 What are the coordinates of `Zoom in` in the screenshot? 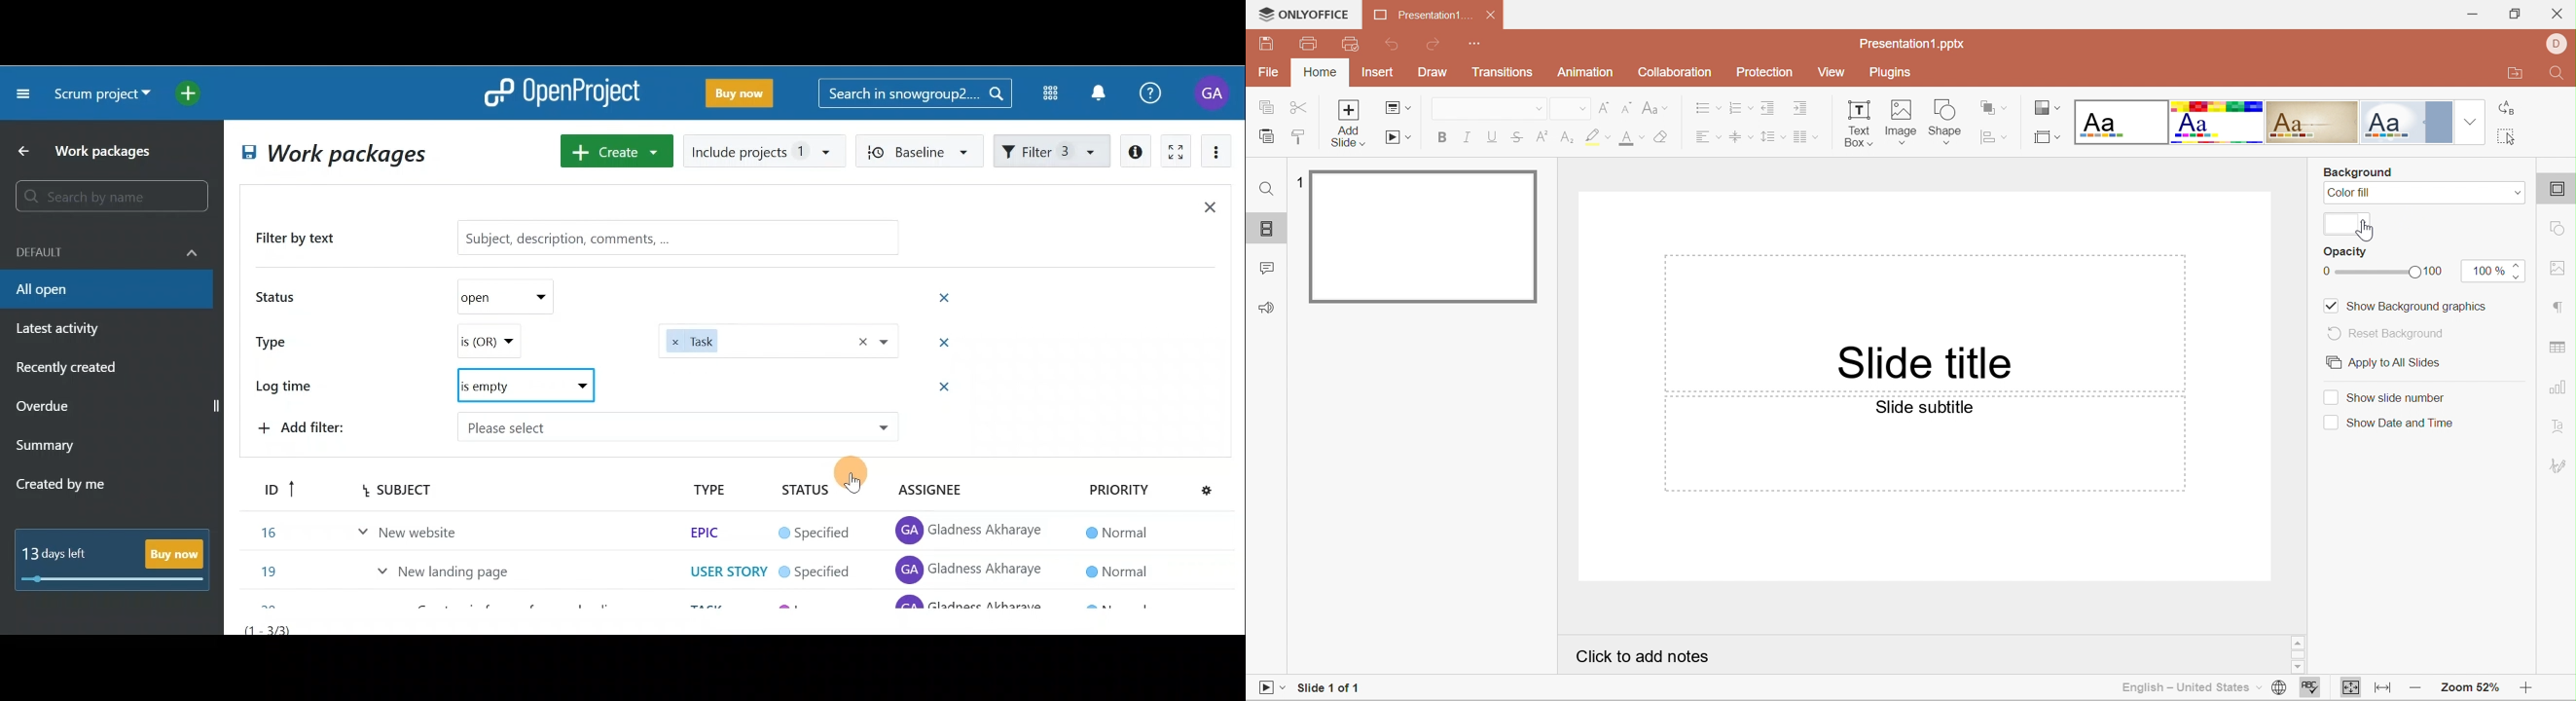 It's located at (2525, 691).